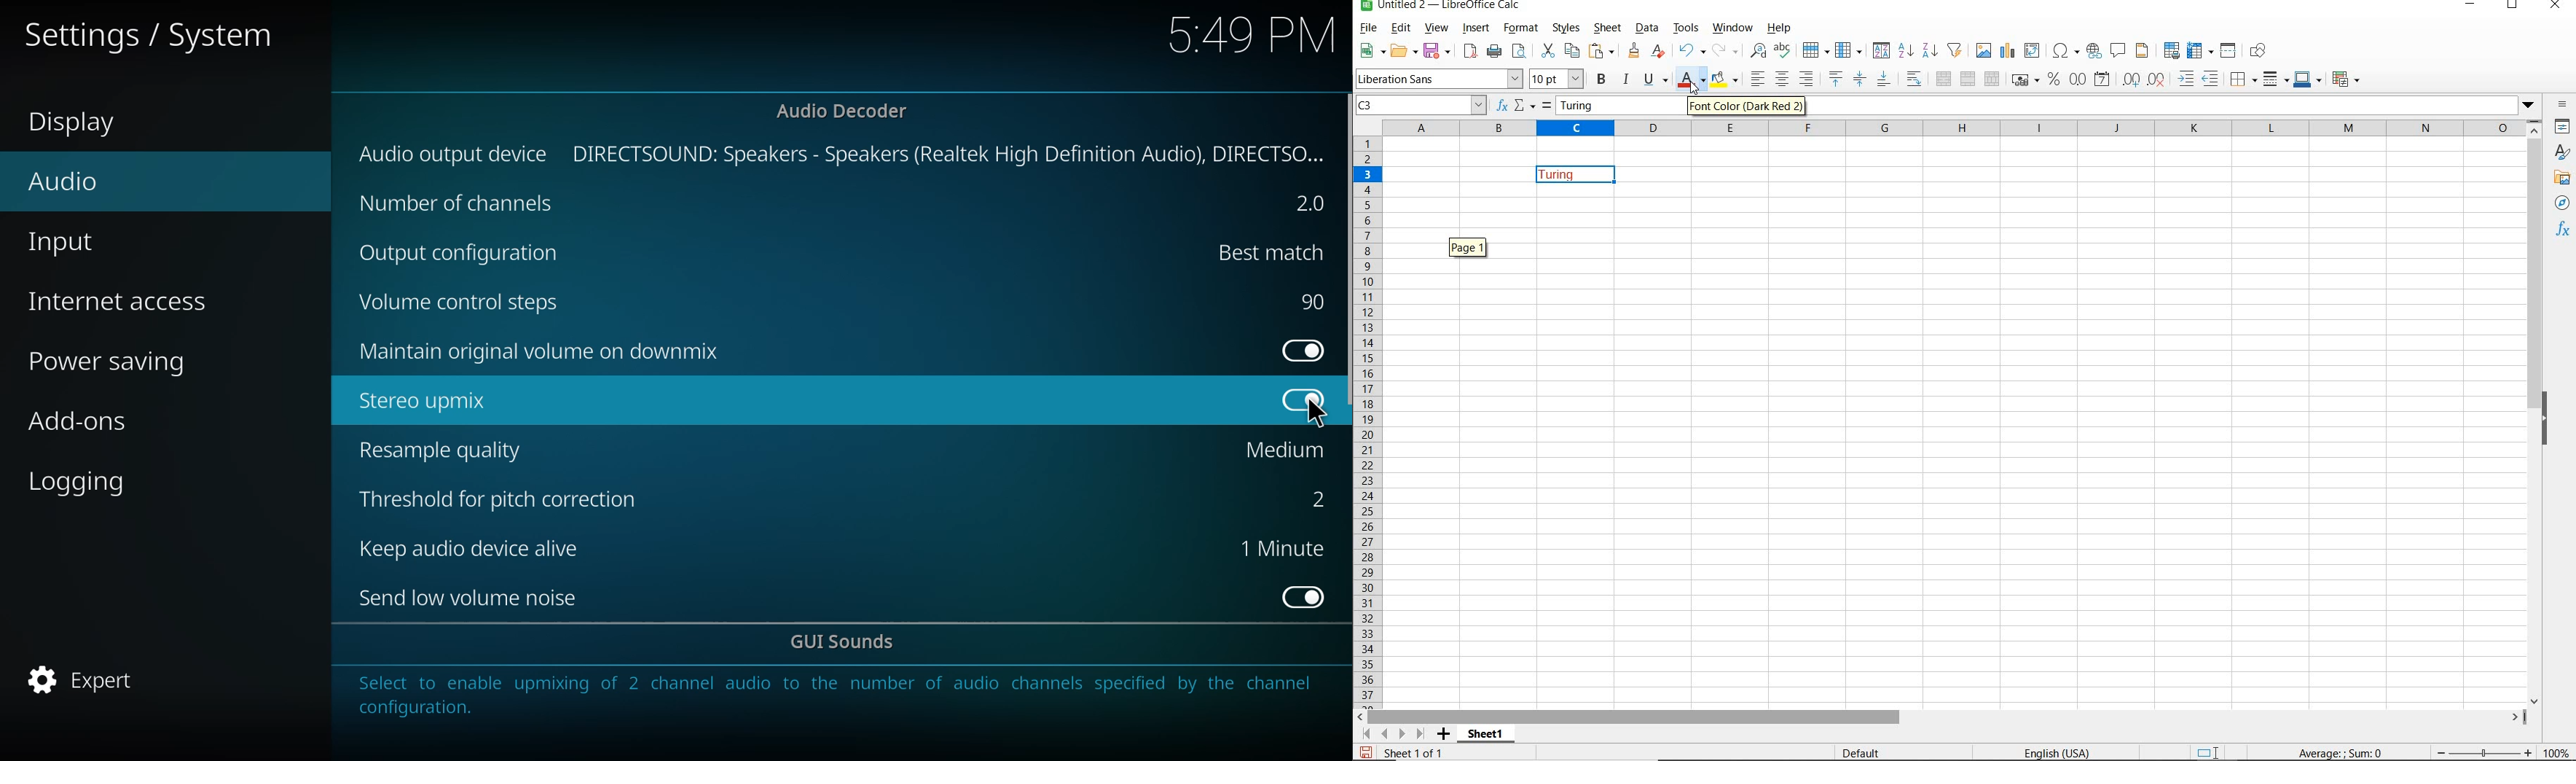  I want to click on FUNCTIONS, so click(2563, 230).